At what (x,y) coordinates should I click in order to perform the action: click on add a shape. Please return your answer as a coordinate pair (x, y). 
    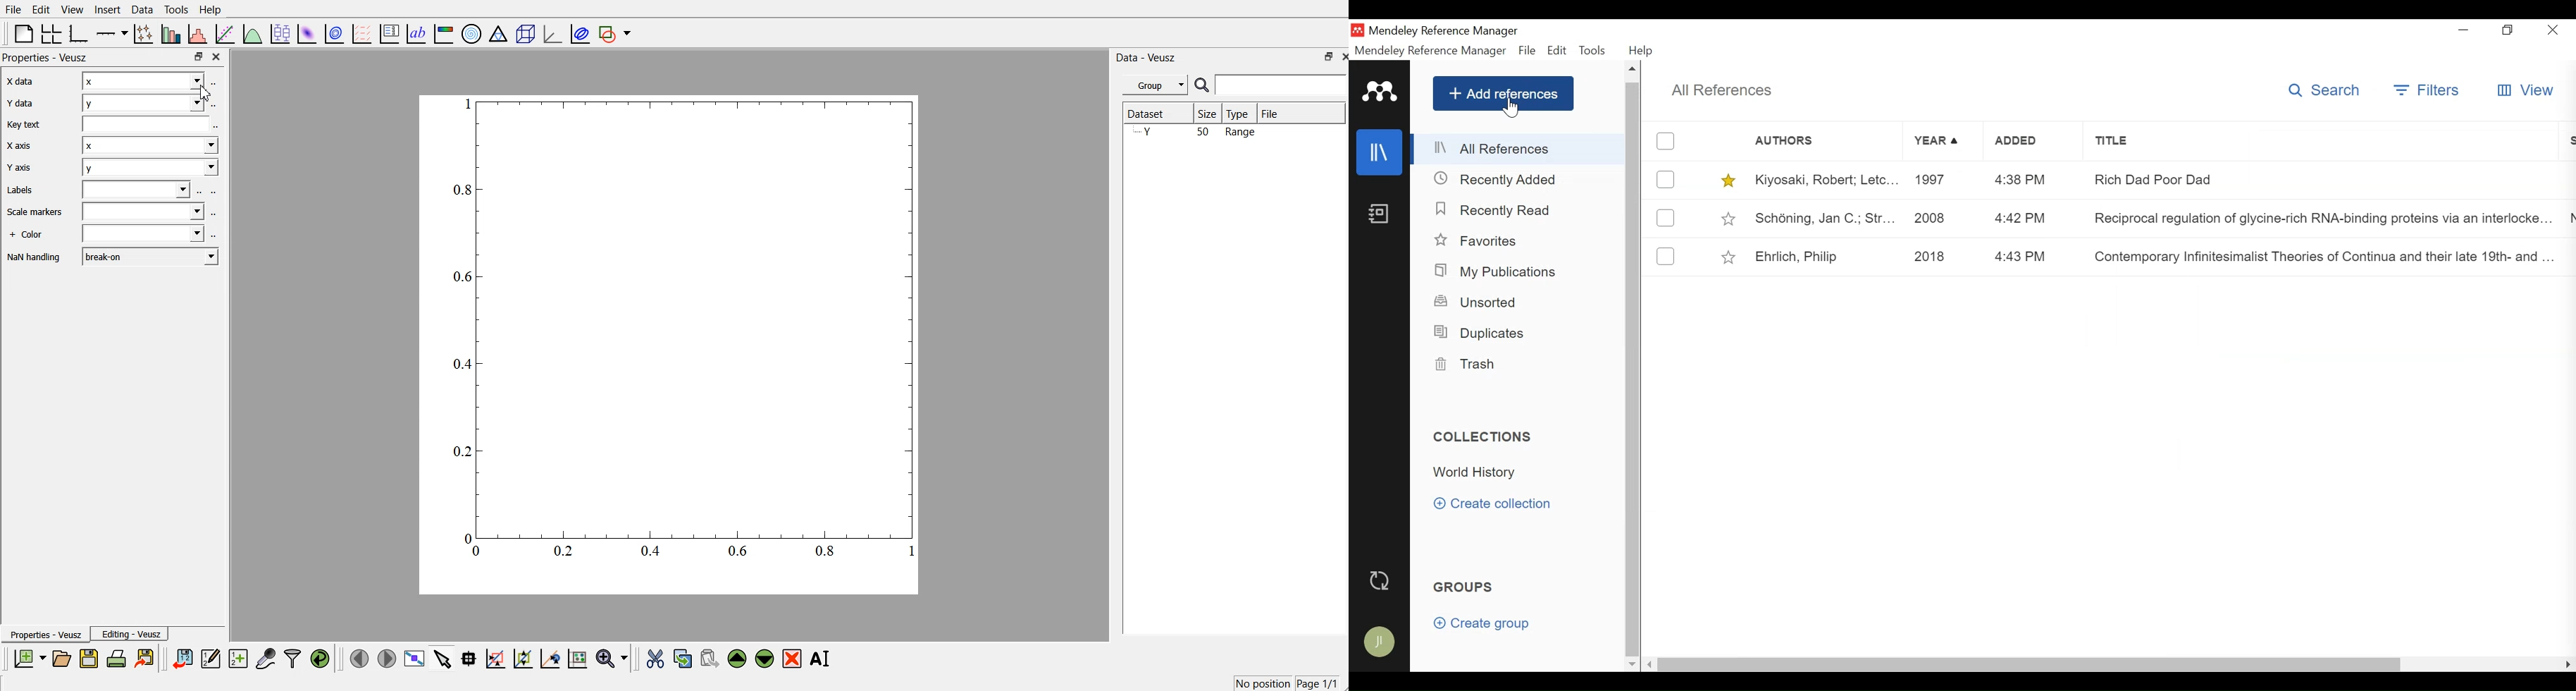
    Looking at the image, I should click on (617, 33).